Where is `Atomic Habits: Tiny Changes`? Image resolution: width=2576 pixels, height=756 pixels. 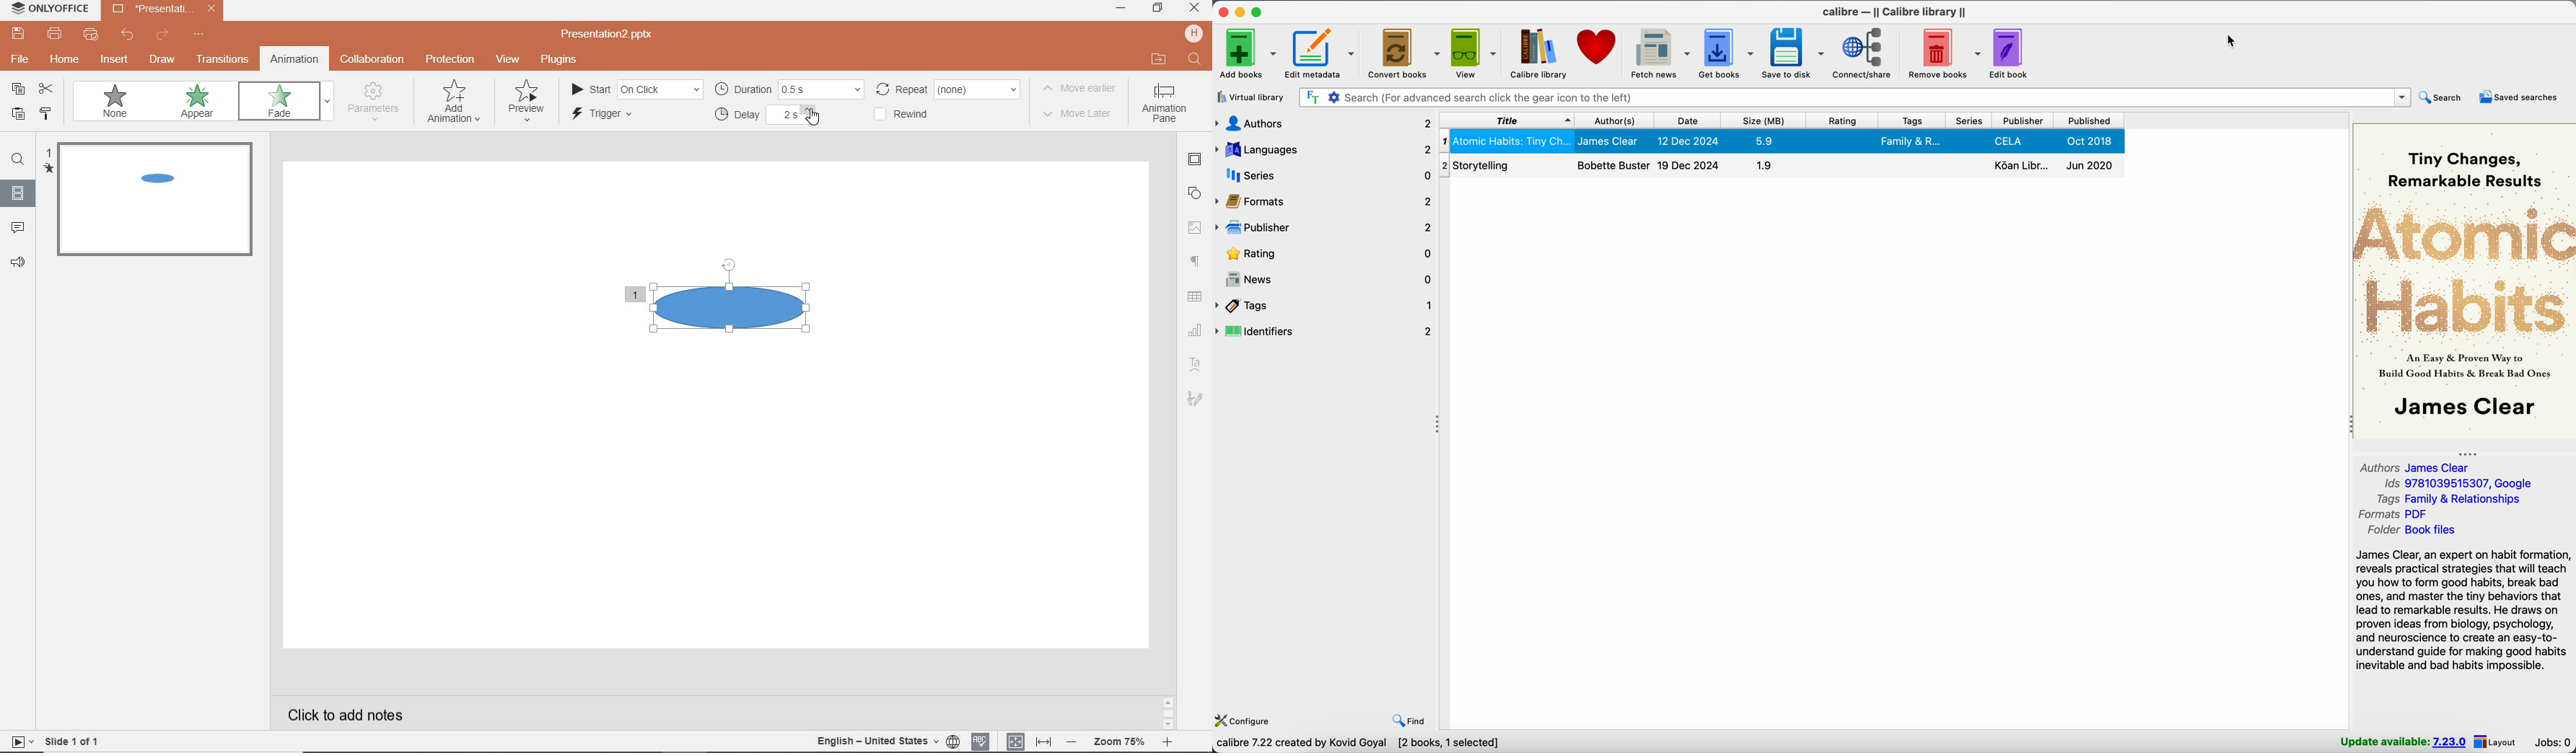 Atomic Habits: Tiny Changes is located at coordinates (1783, 141).